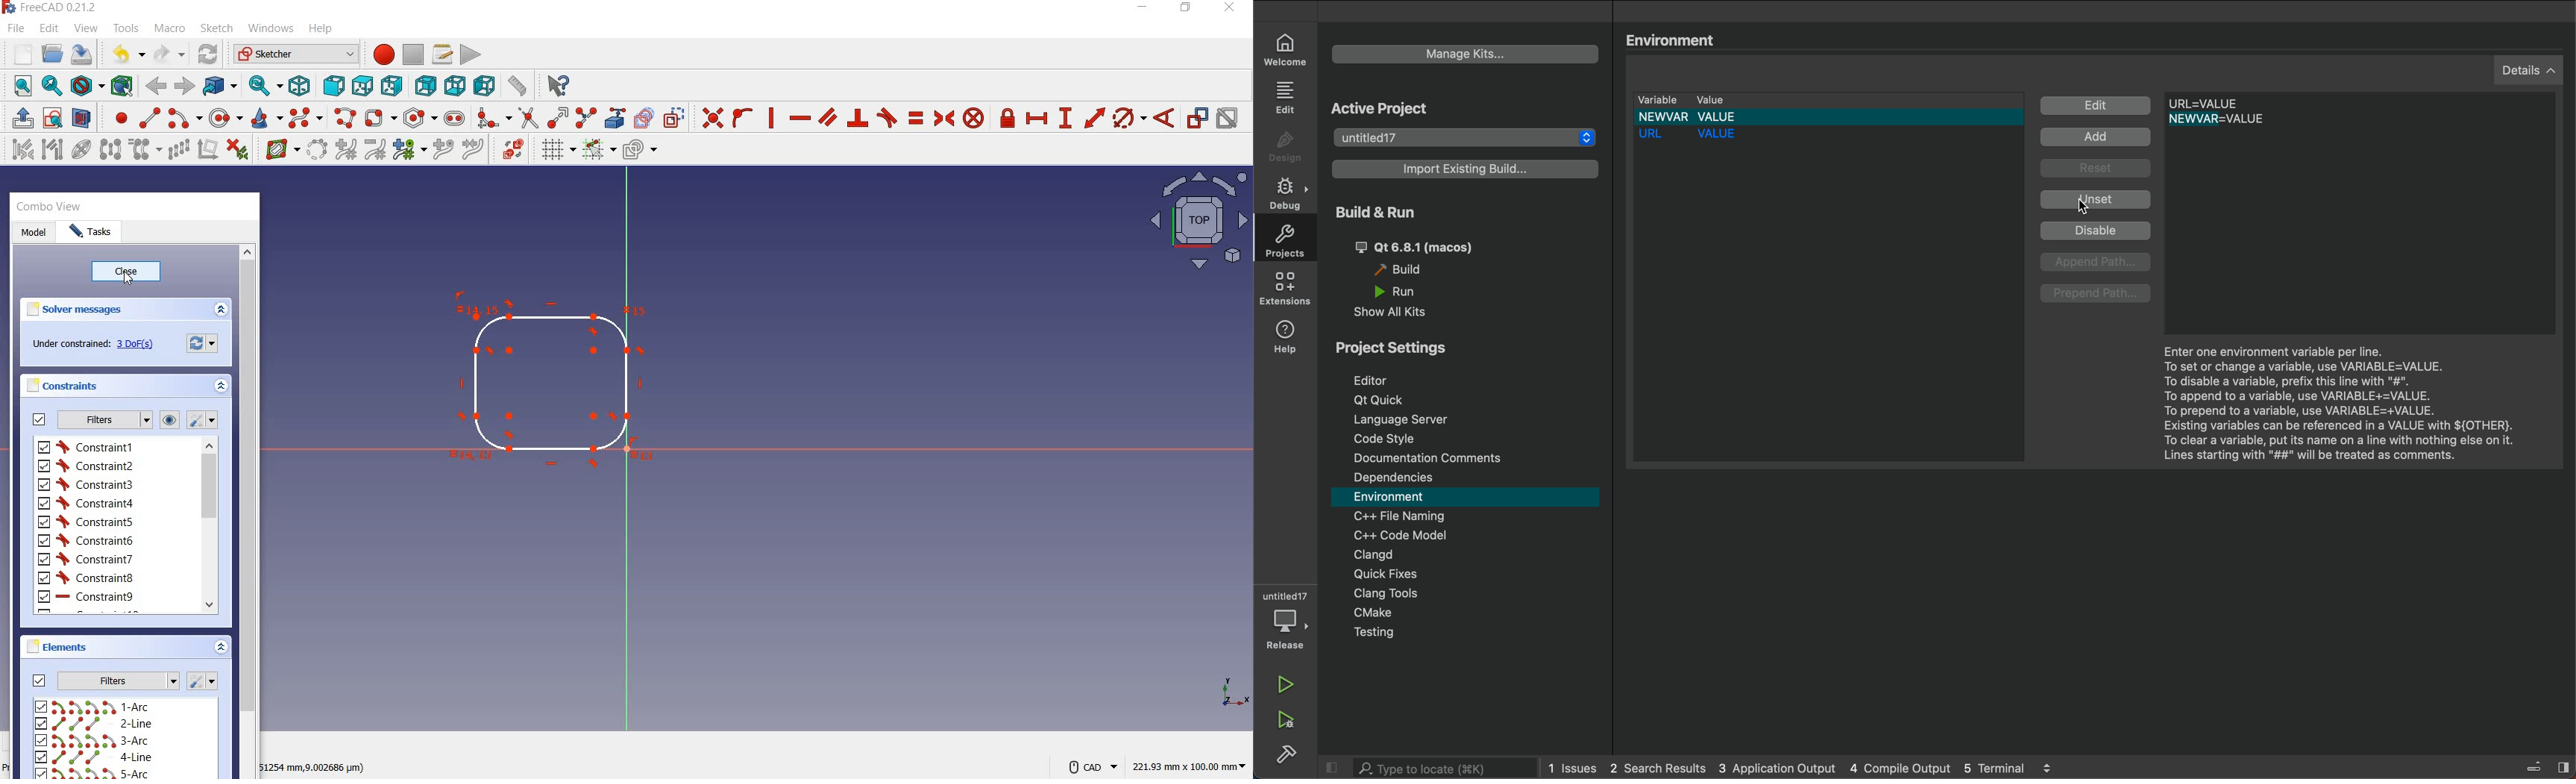  Describe the element at coordinates (1384, 401) in the screenshot. I see `qt quick` at that location.